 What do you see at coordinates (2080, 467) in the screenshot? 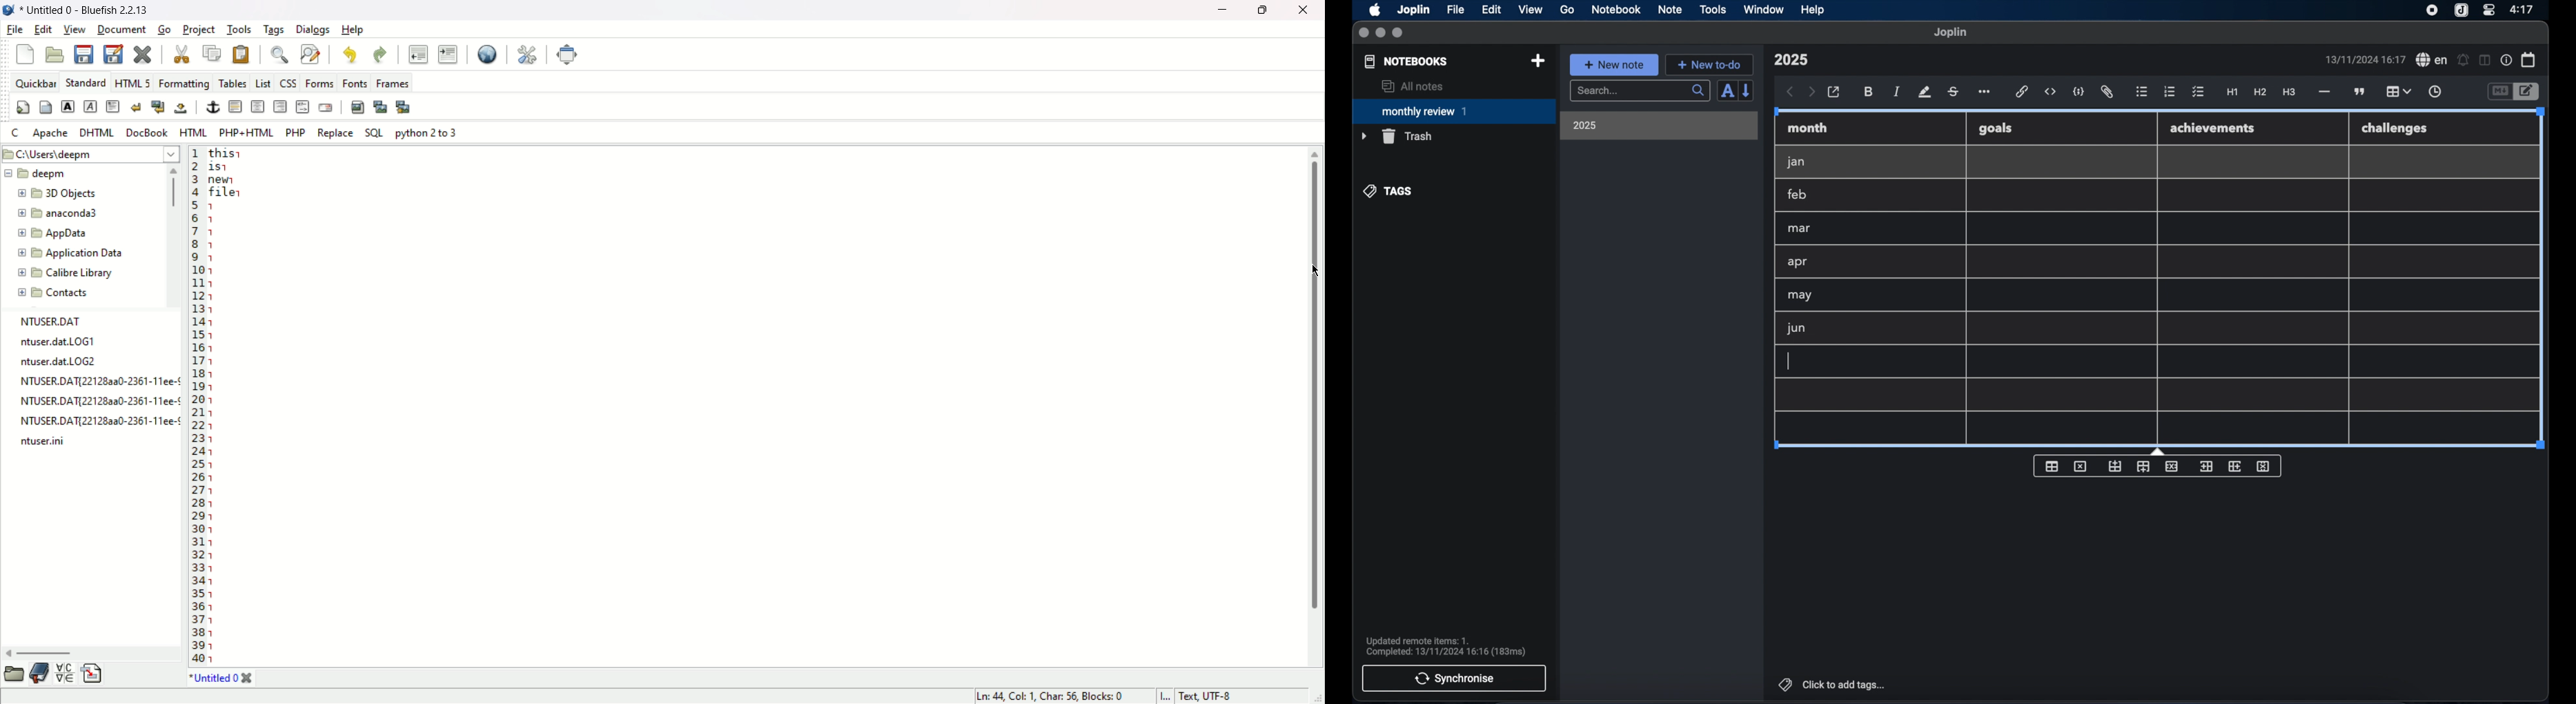
I see `delete table` at bounding box center [2080, 467].